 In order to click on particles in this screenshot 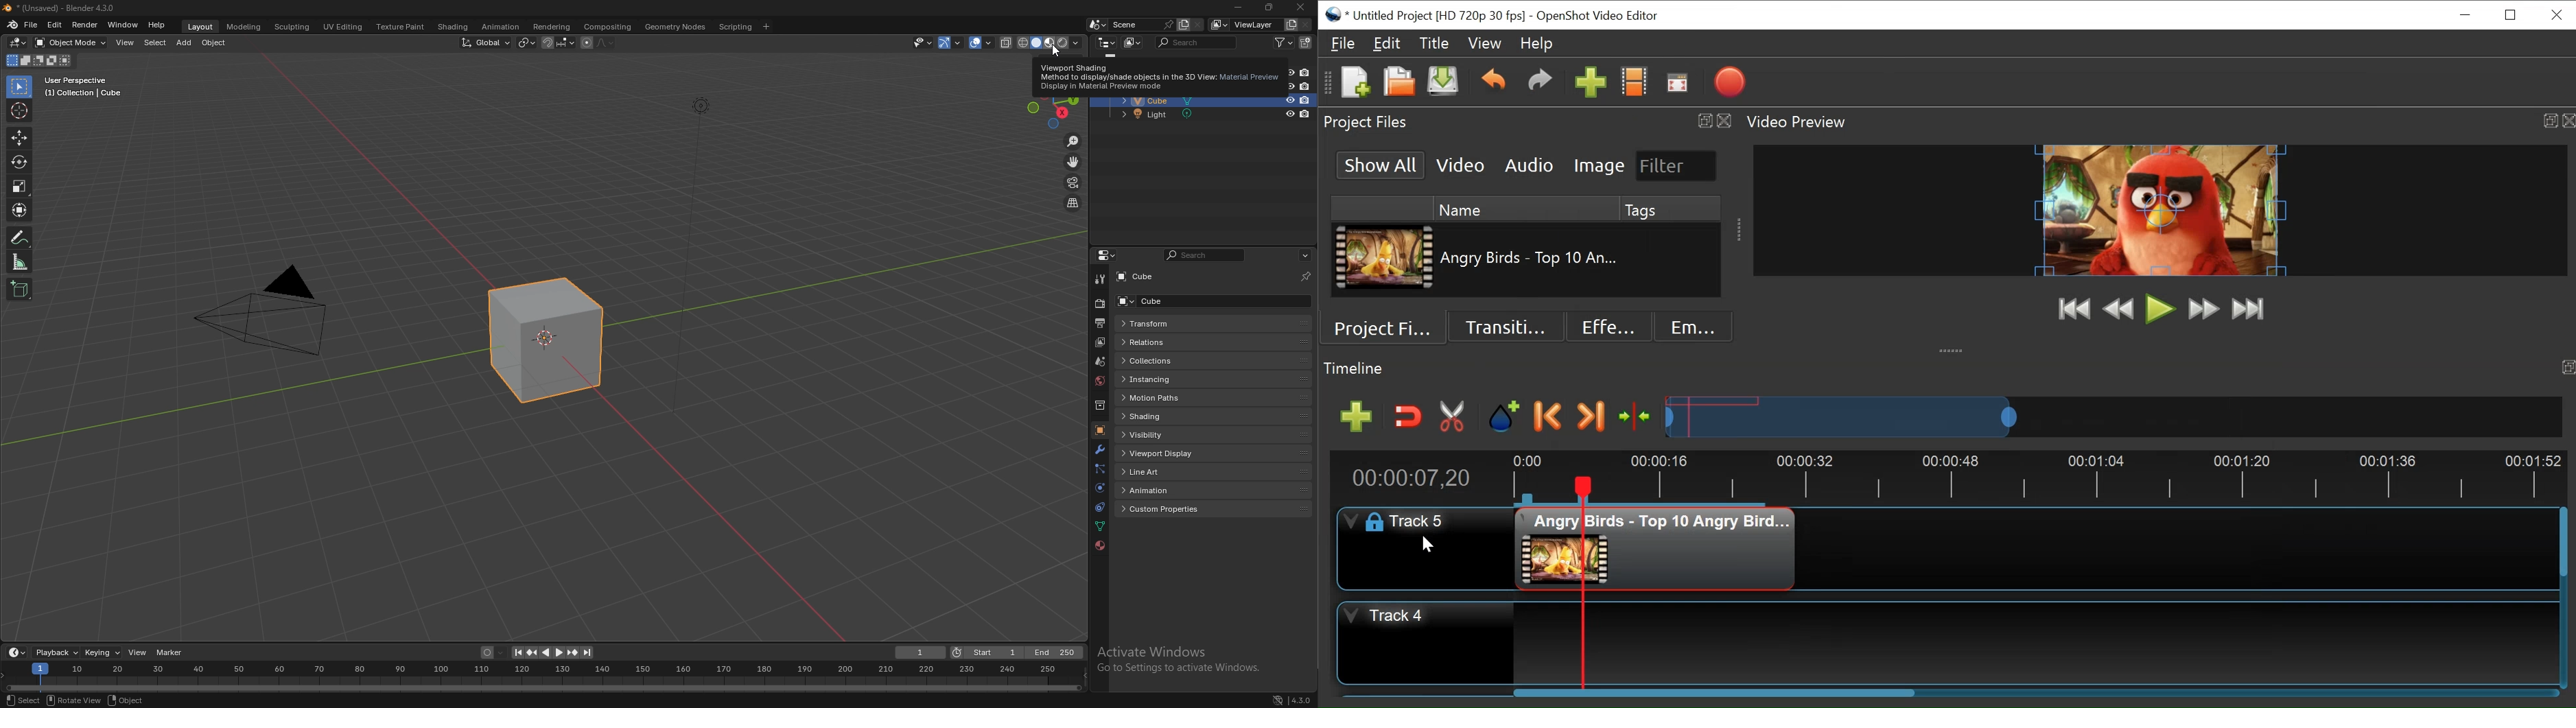, I will do `click(1099, 470)`.